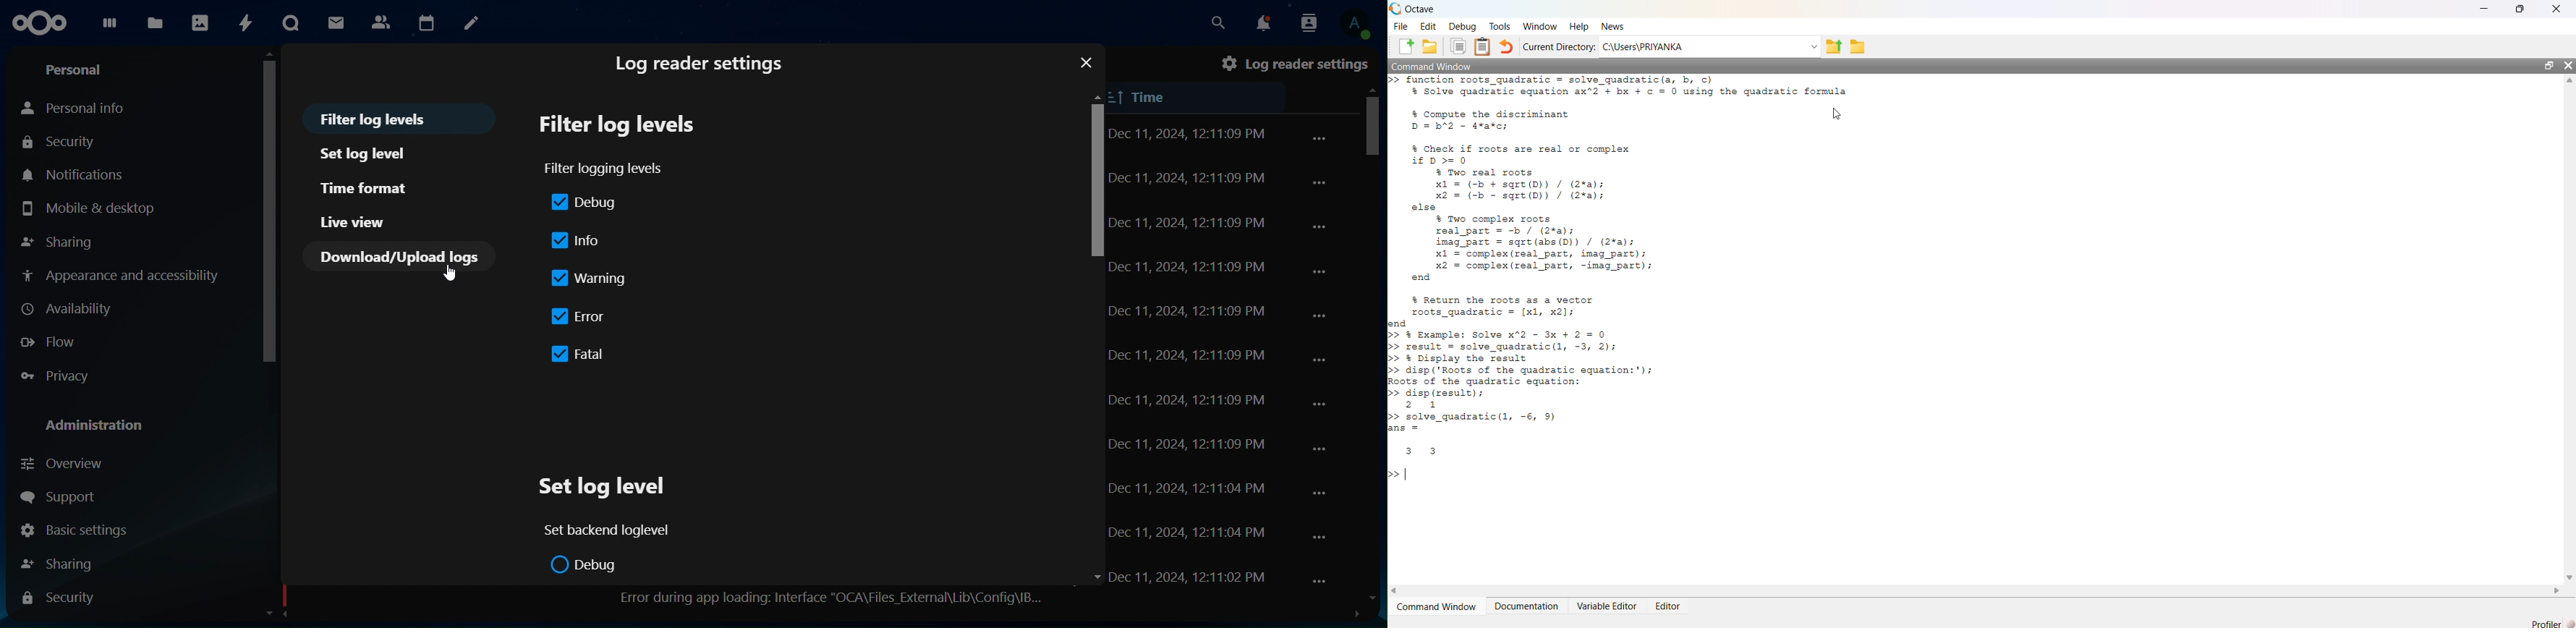 The width and height of the screenshot is (2576, 644). Describe the element at coordinates (2569, 572) in the screenshot. I see `Down` at that location.